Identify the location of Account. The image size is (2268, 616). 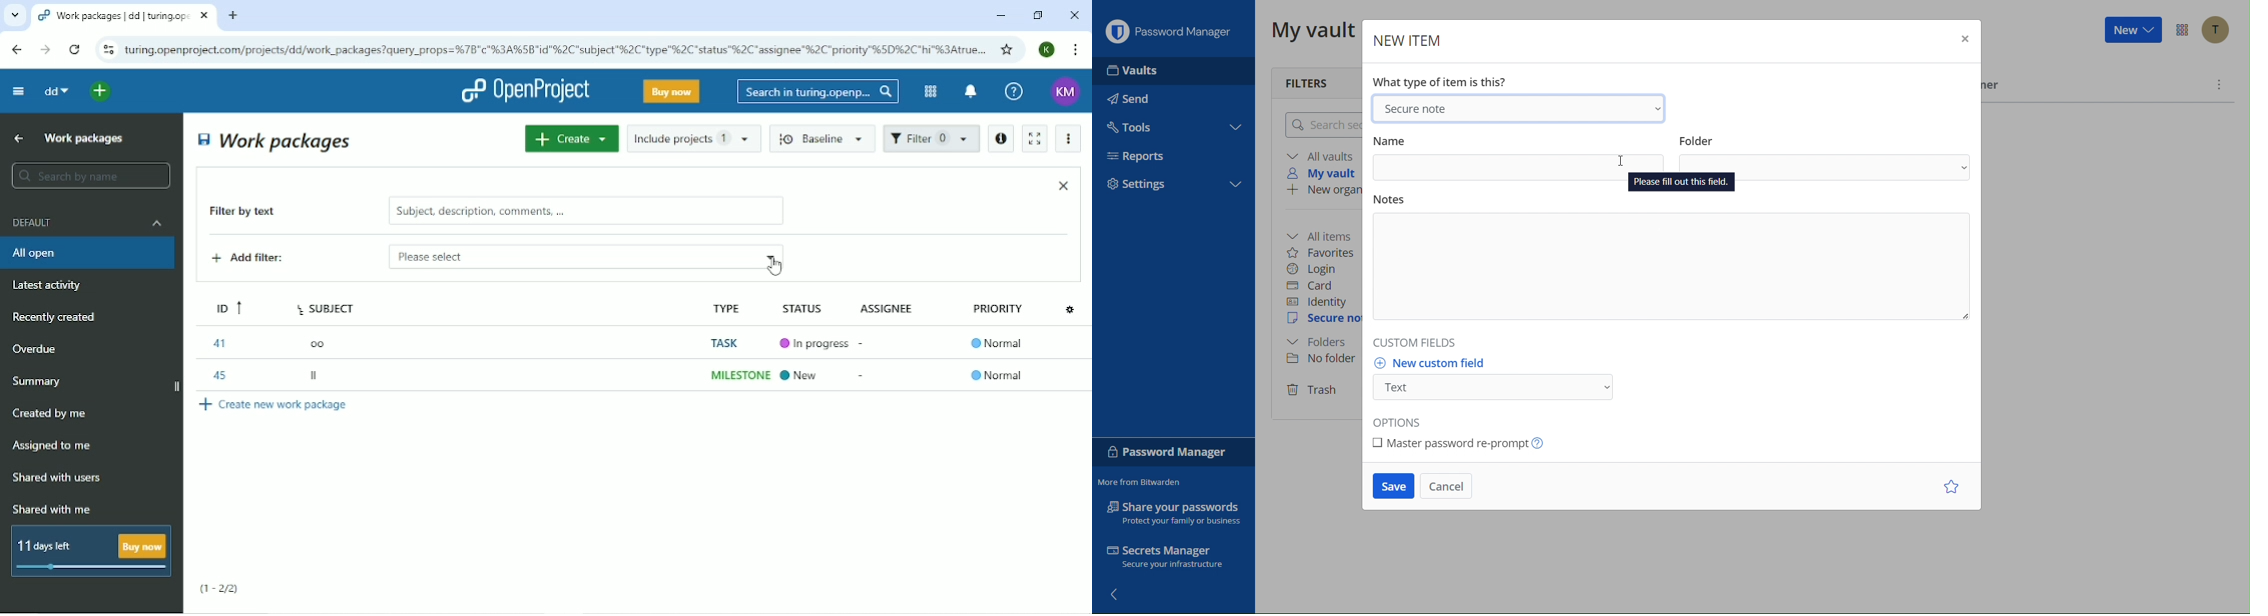
(1066, 92).